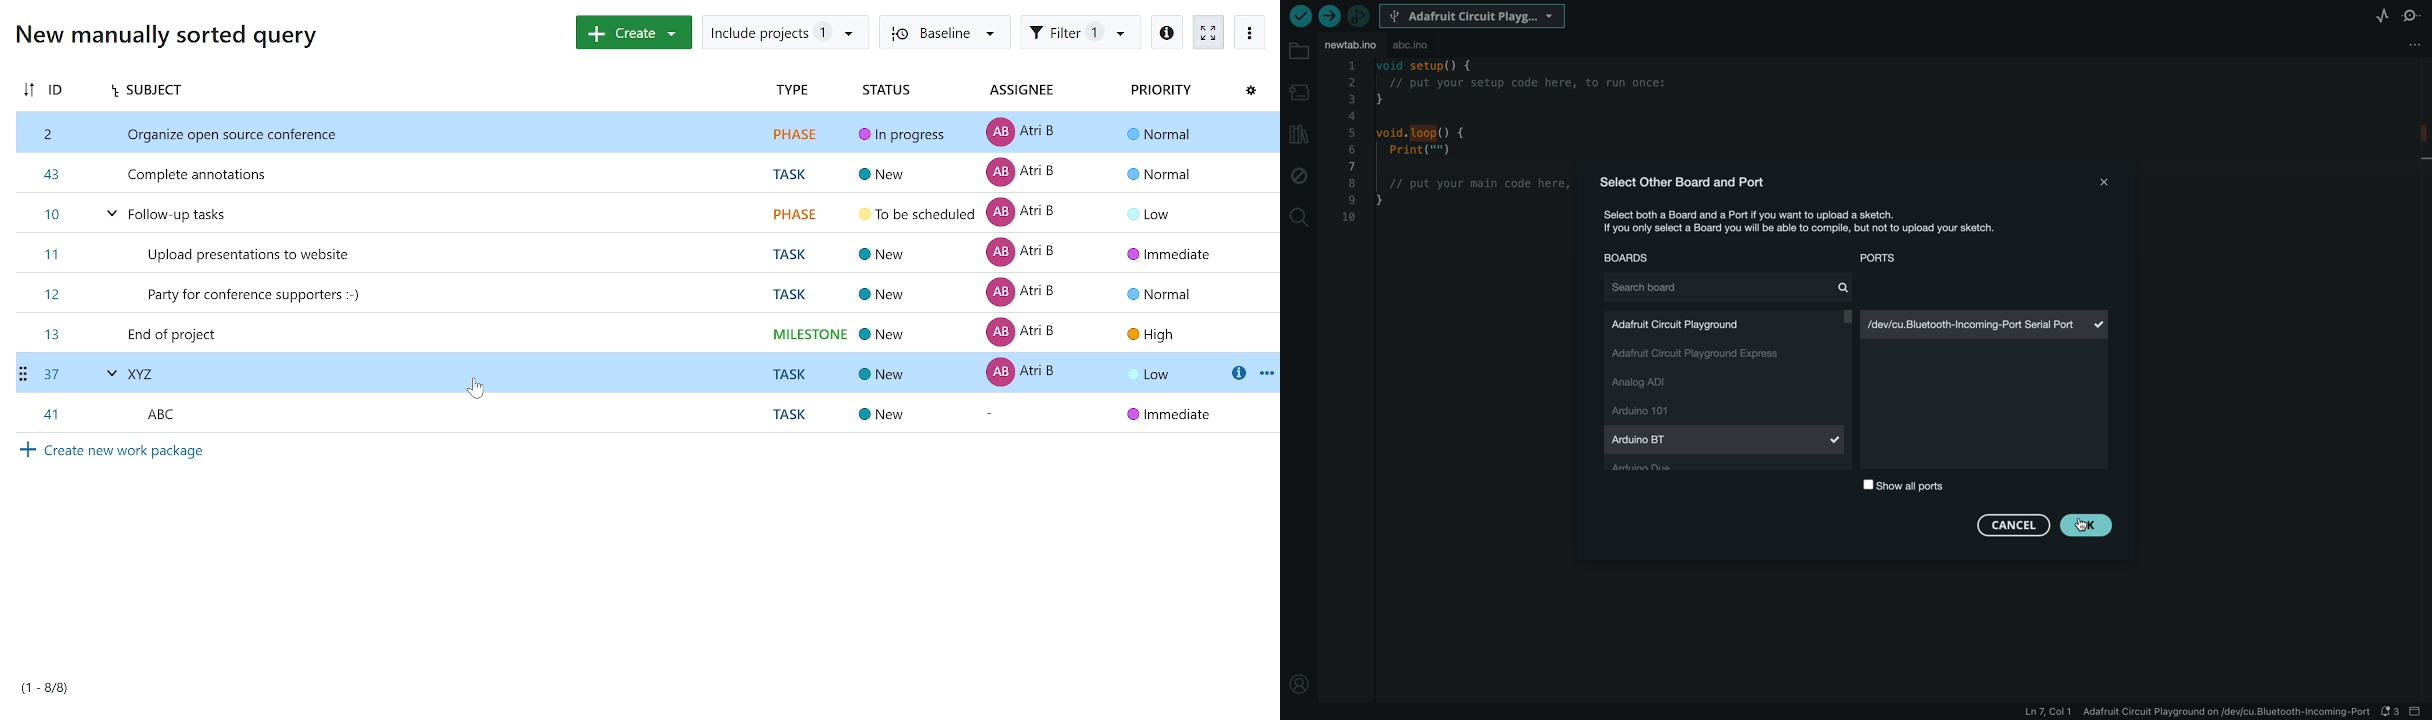 This screenshot has width=2436, height=728. What do you see at coordinates (1300, 51) in the screenshot?
I see `folder` at bounding box center [1300, 51].